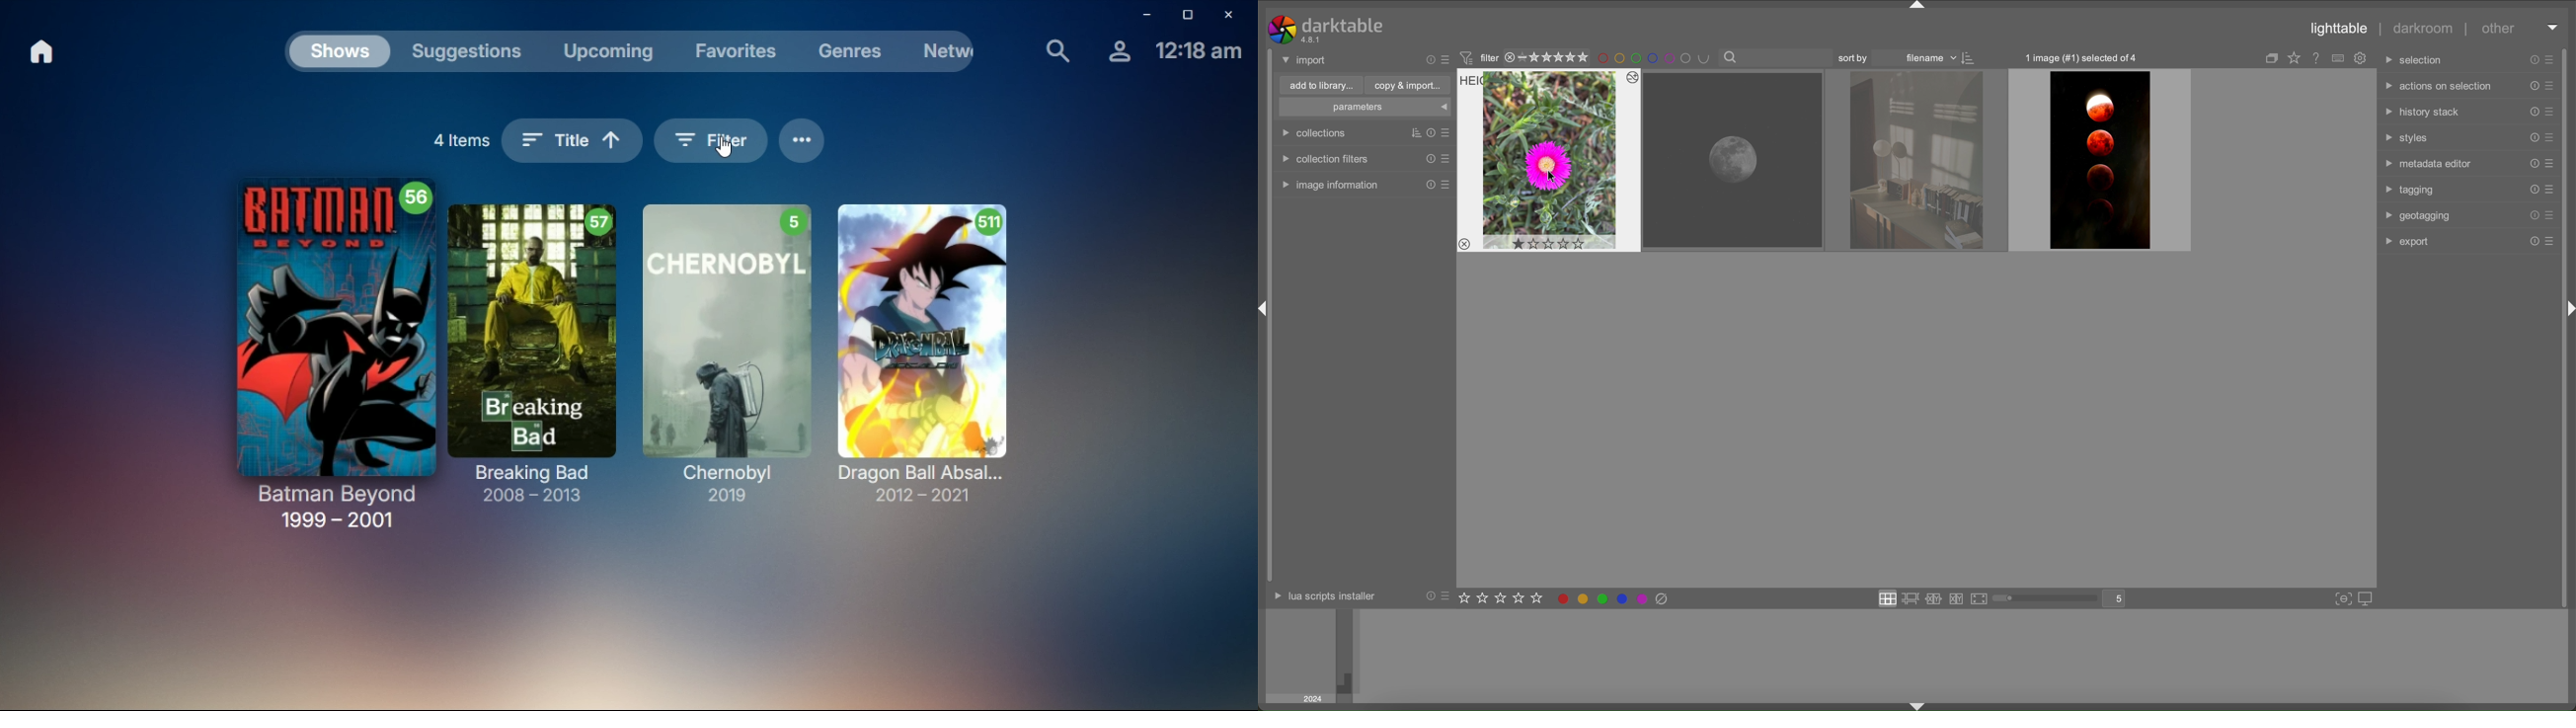  What do you see at coordinates (2083, 57) in the screenshot?
I see `1 image selected of 4` at bounding box center [2083, 57].